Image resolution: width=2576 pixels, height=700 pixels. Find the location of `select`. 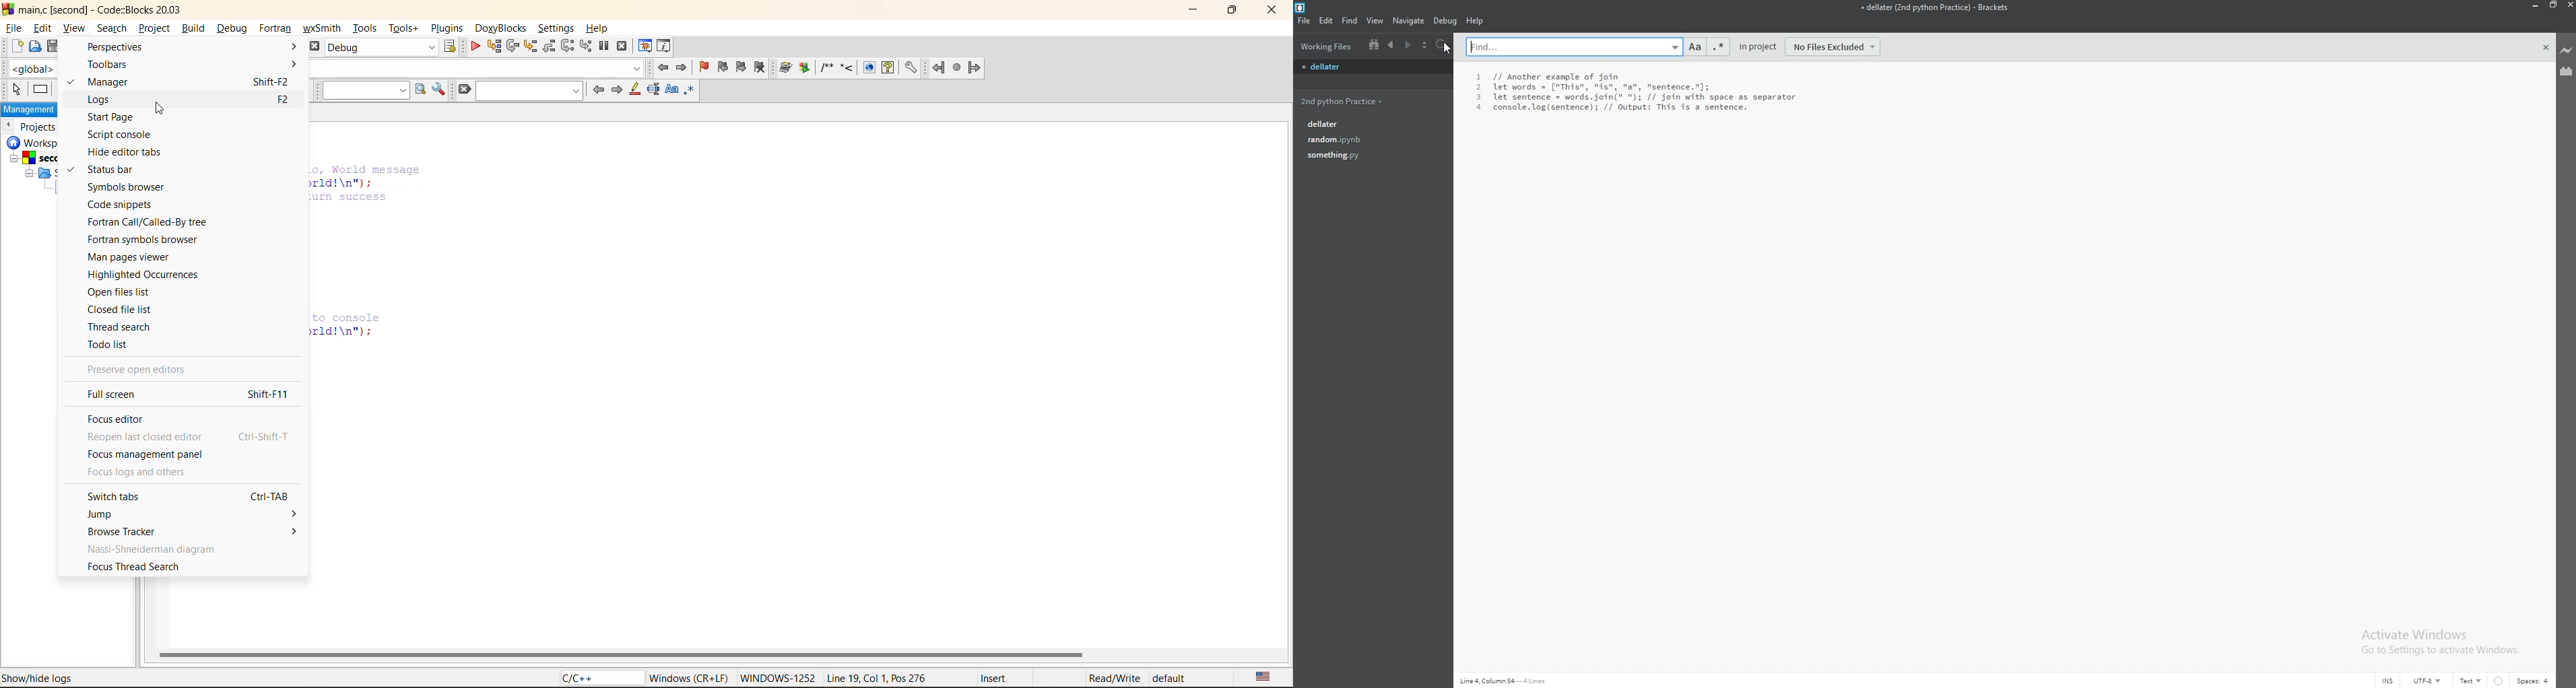

select is located at coordinates (13, 91).